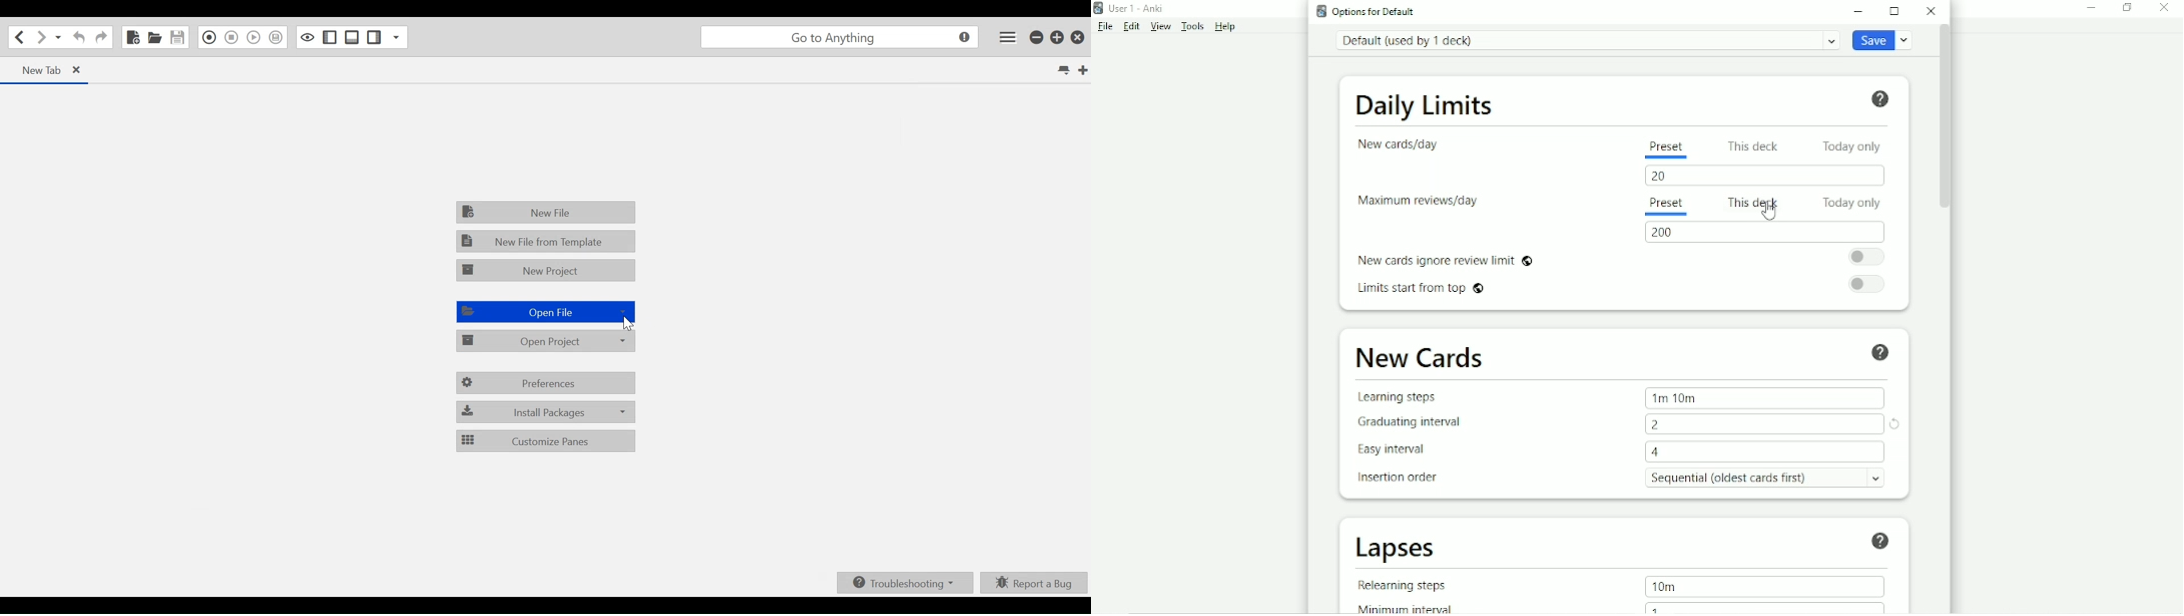  I want to click on New cards/day, so click(1404, 144).